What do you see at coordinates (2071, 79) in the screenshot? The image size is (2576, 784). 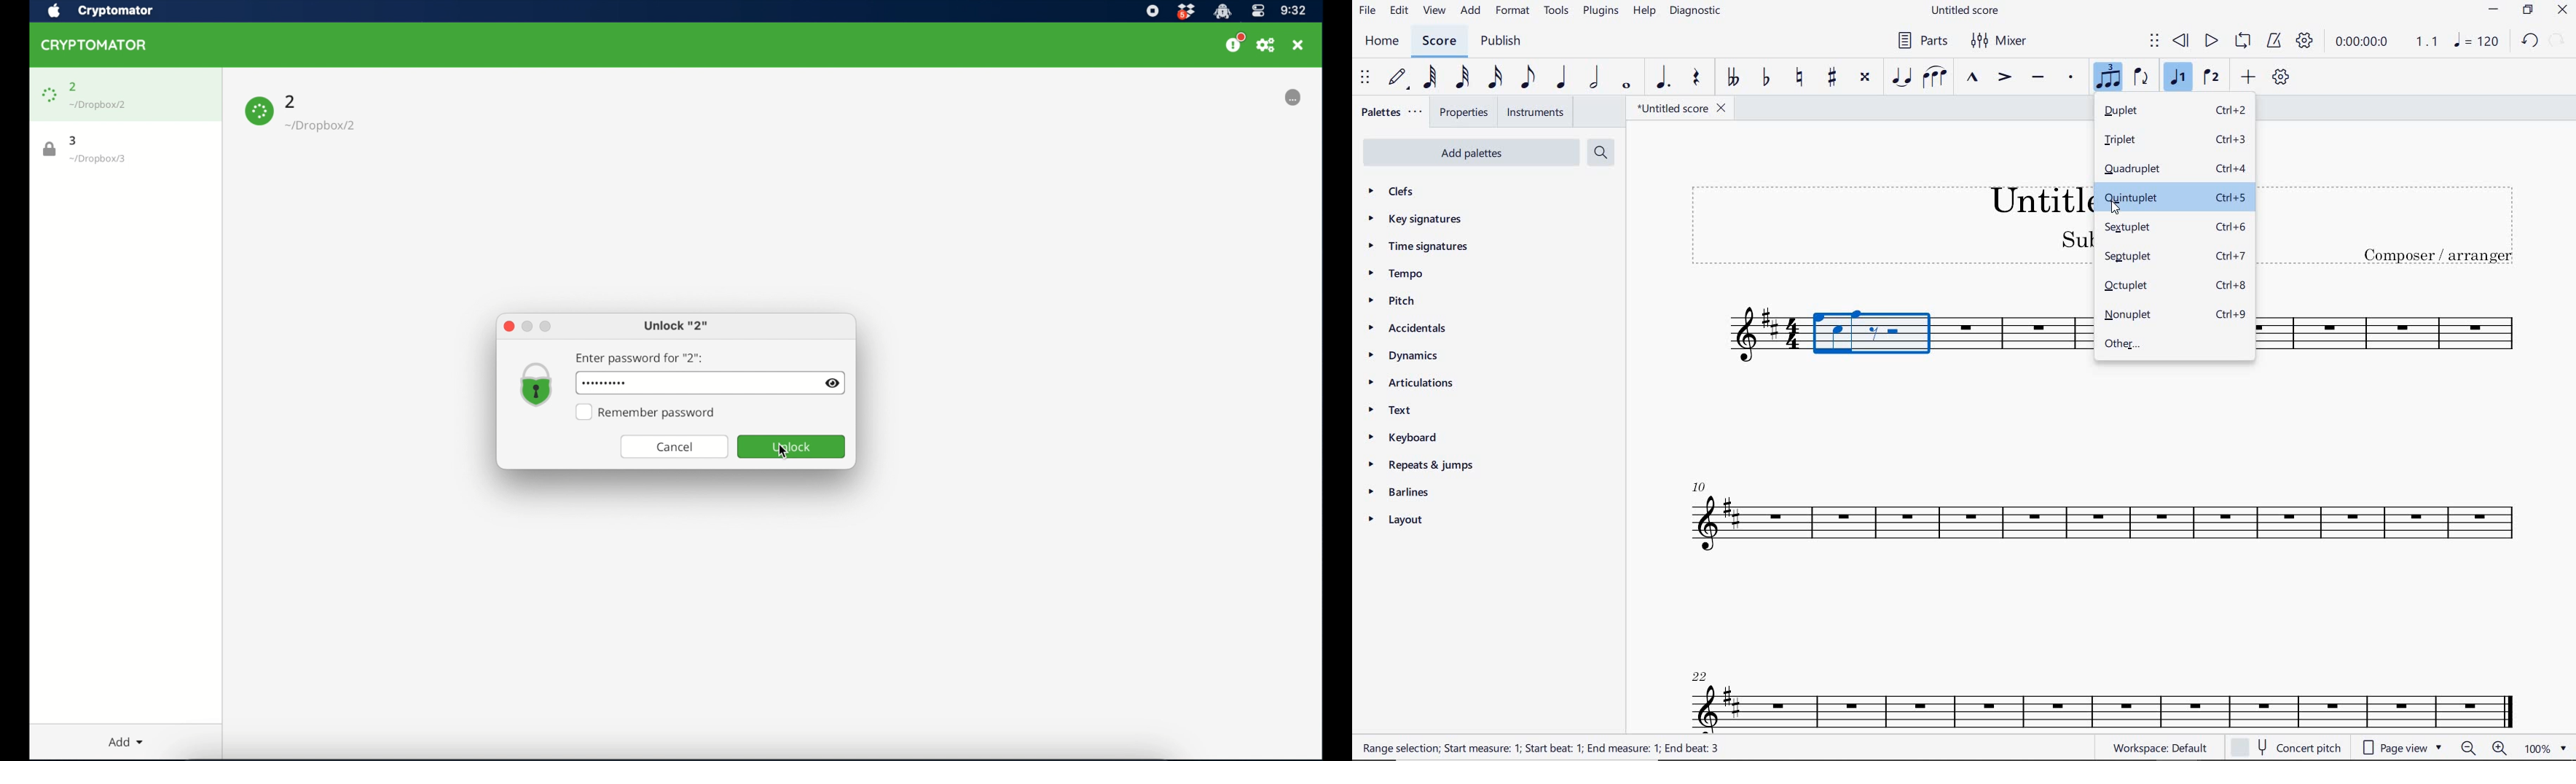 I see `STACCATO` at bounding box center [2071, 79].